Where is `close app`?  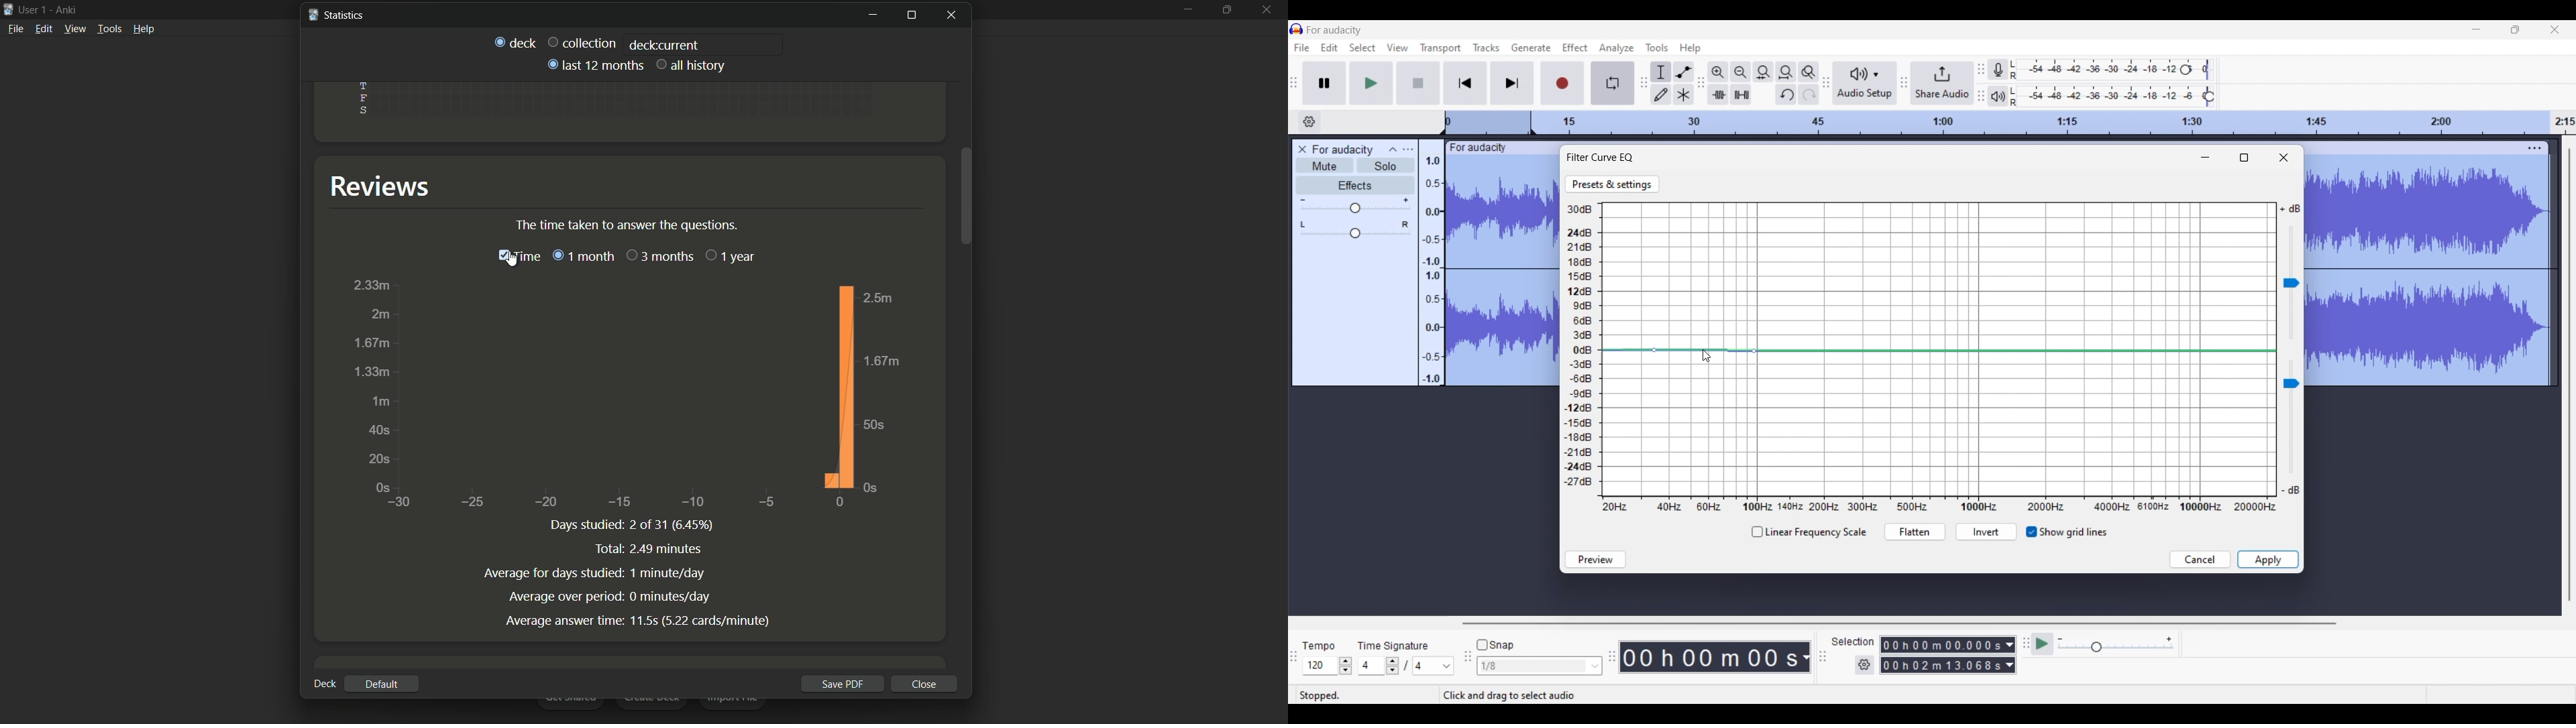 close app is located at coordinates (1269, 9).